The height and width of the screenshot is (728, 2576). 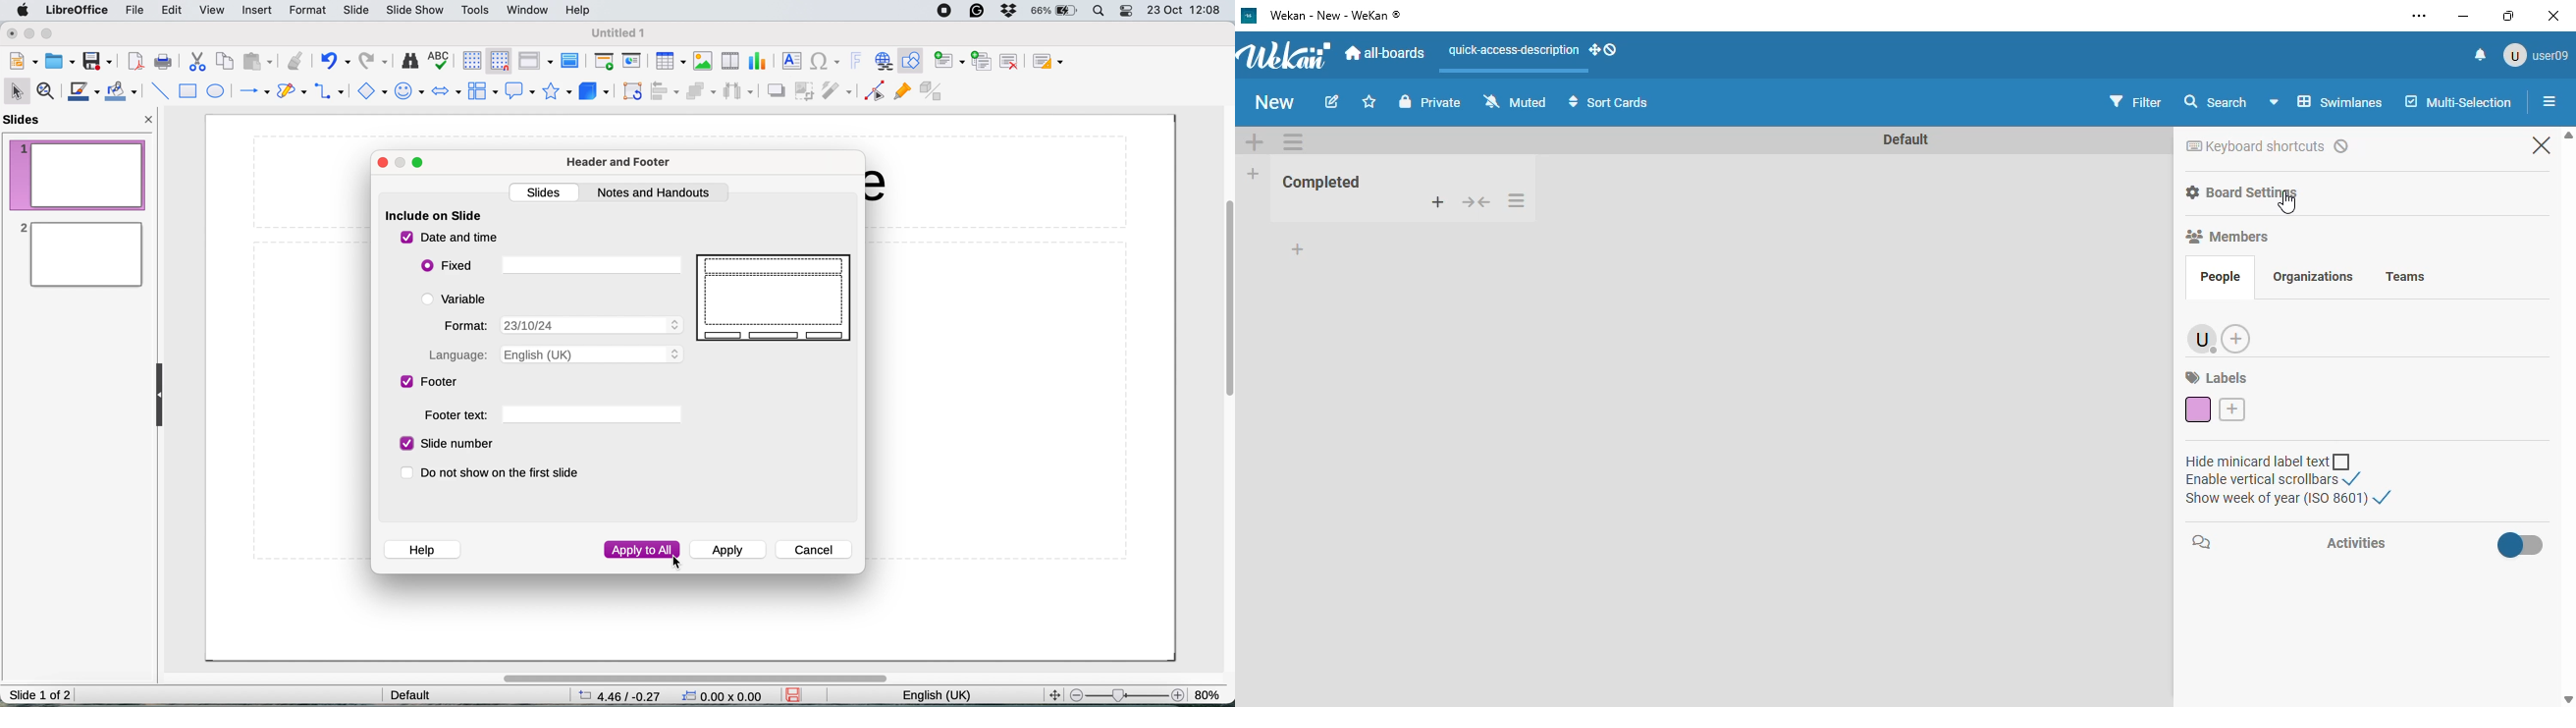 What do you see at coordinates (876, 94) in the screenshot?
I see `toggle point edit mode` at bounding box center [876, 94].